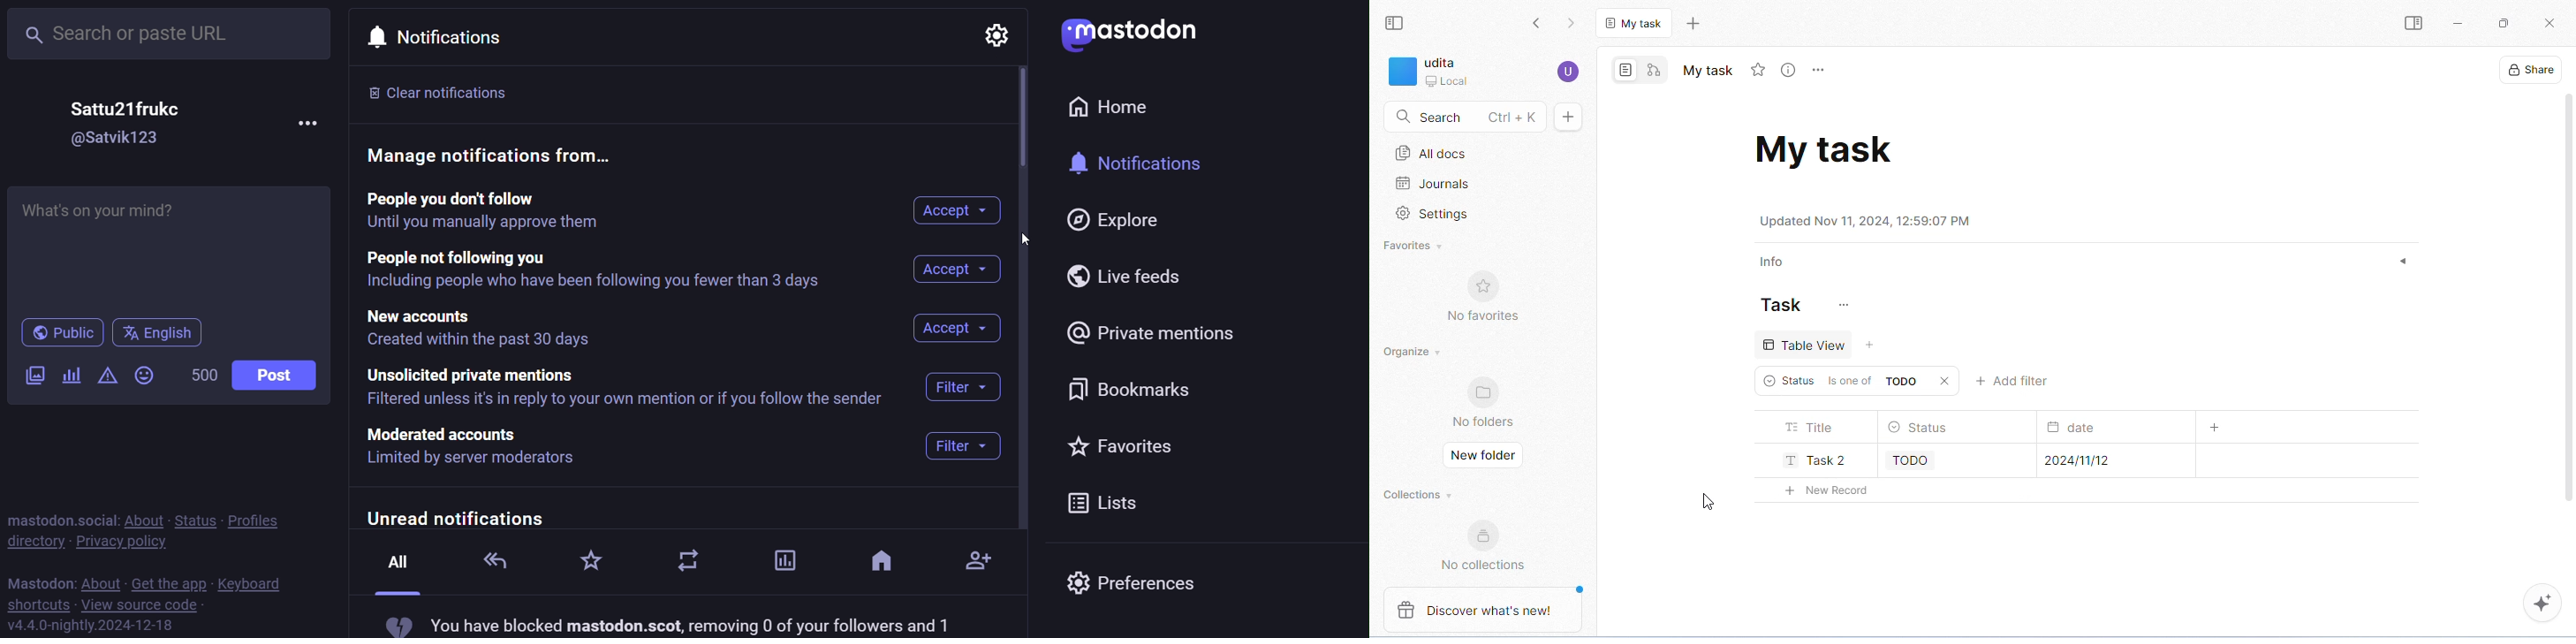  What do you see at coordinates (1482, 454) in the screenshot?
I see `new folder` at bounding box center [1482, 454].